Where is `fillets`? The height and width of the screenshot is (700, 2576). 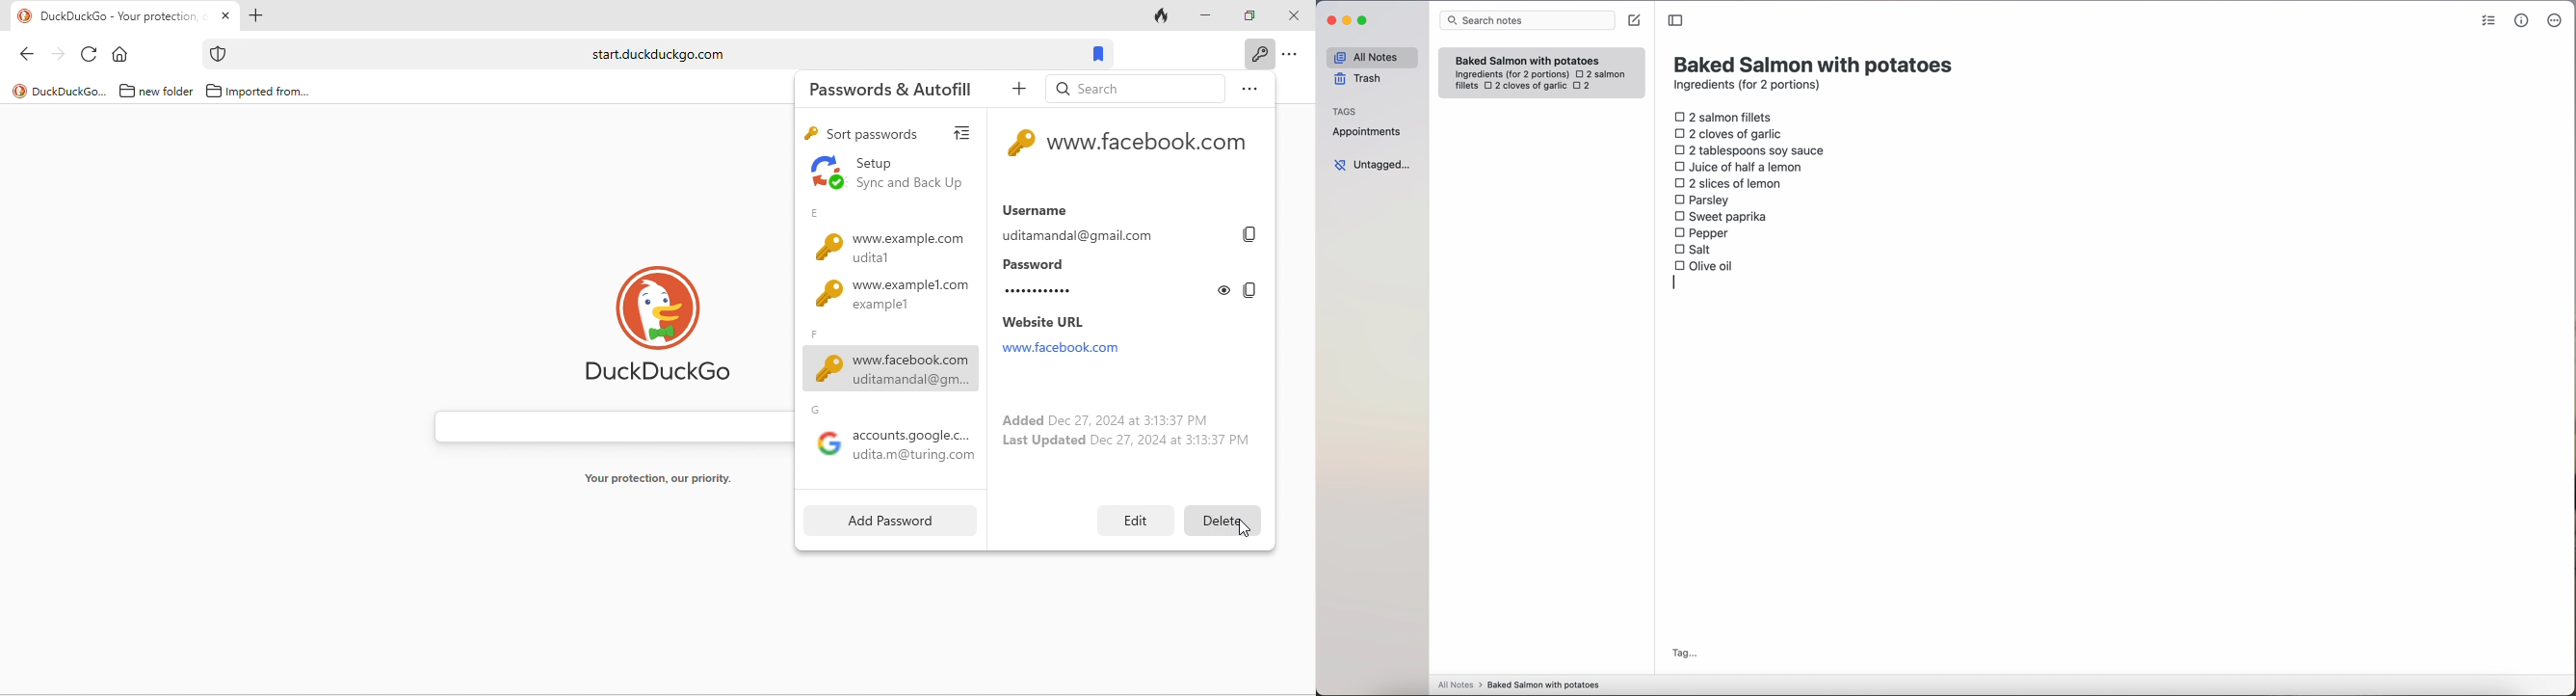
fillets is located at coordinates (1467, 86).